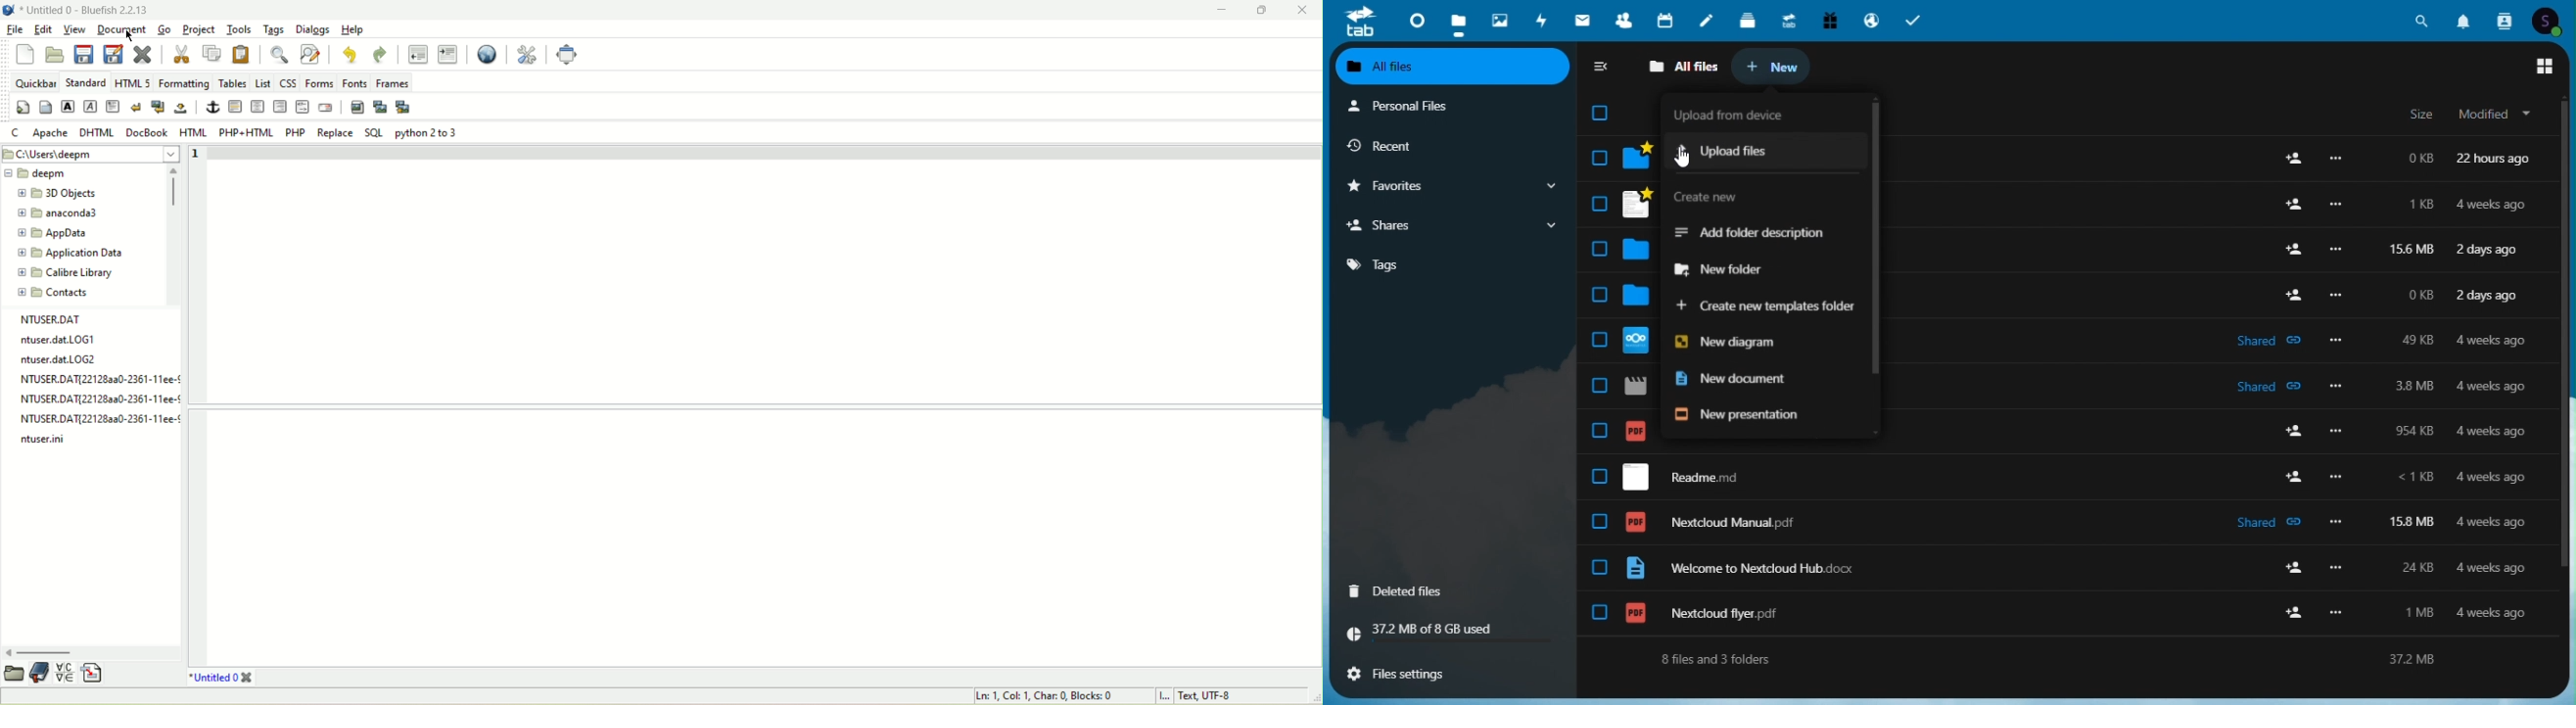 The image size is (2576, 728). I want to click on Favourite, so click(1451, 186).